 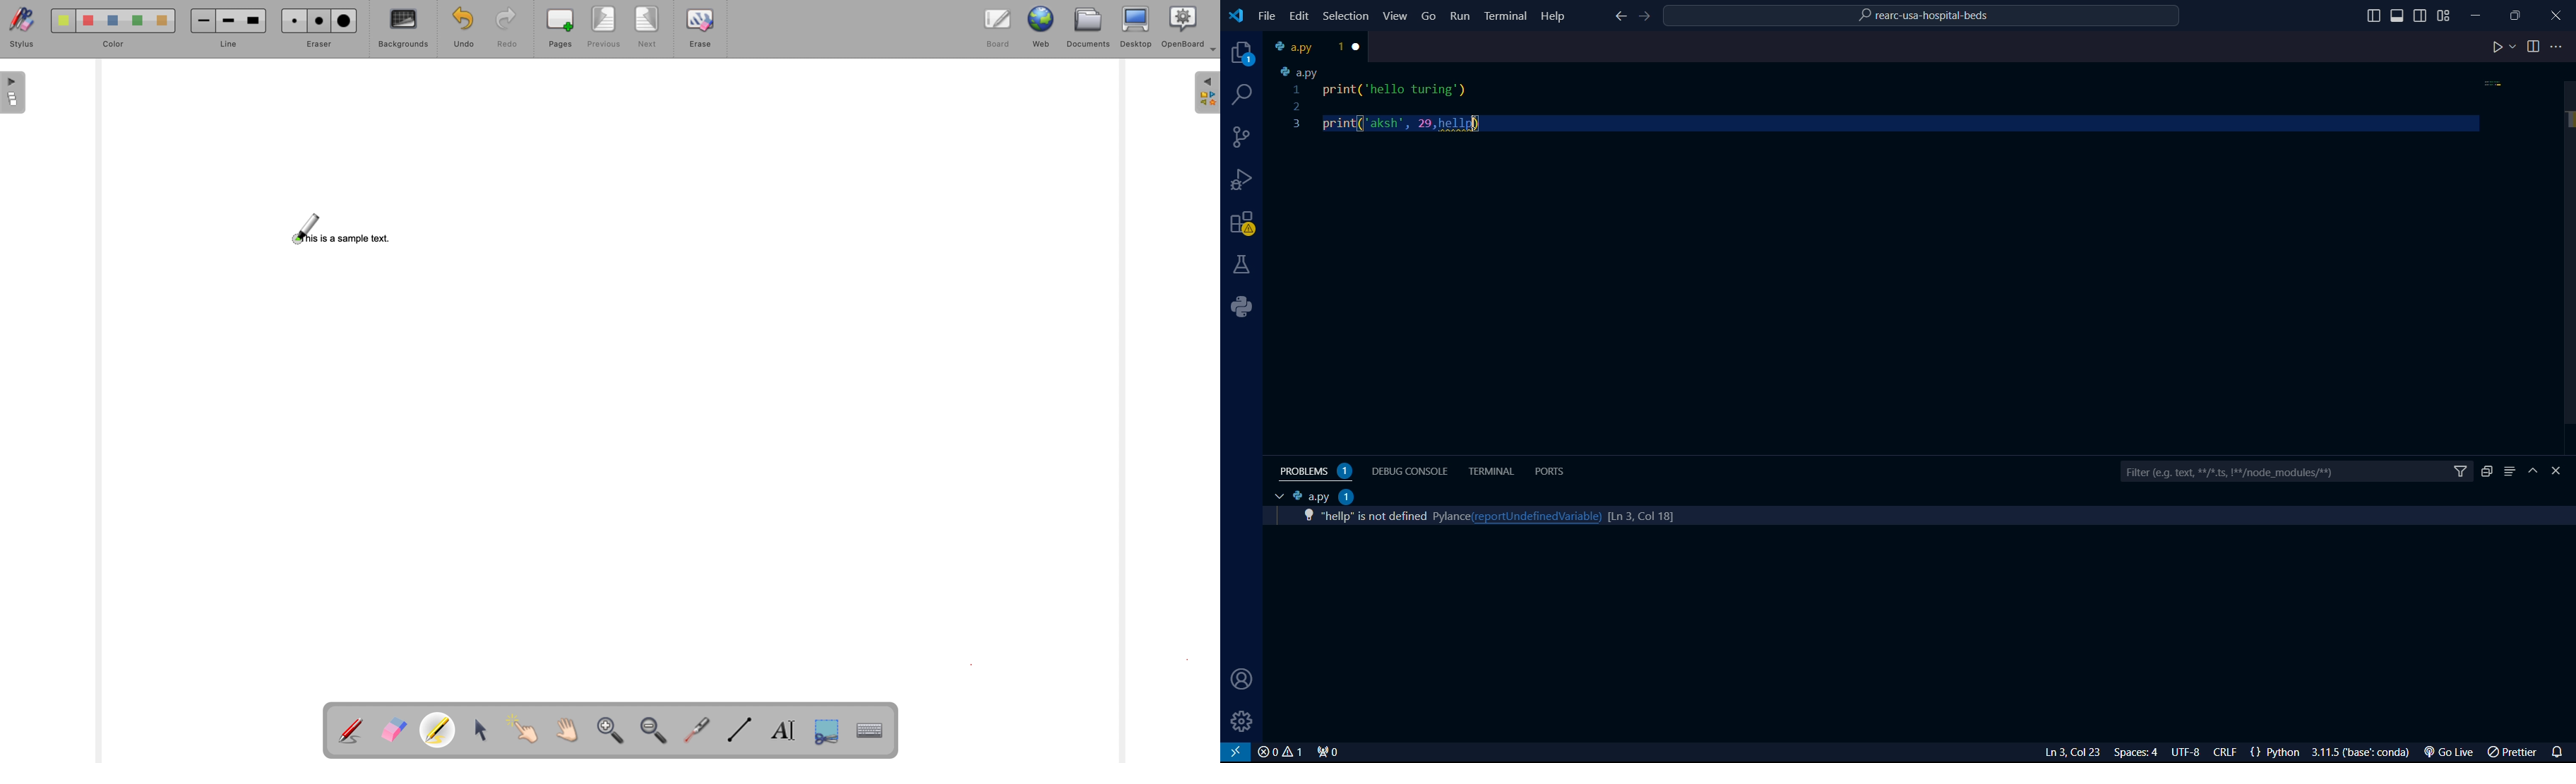 What do you see at coordinates (2556, 13) in the screenshot?
I see `close program` at bounding box center [2556, 13].